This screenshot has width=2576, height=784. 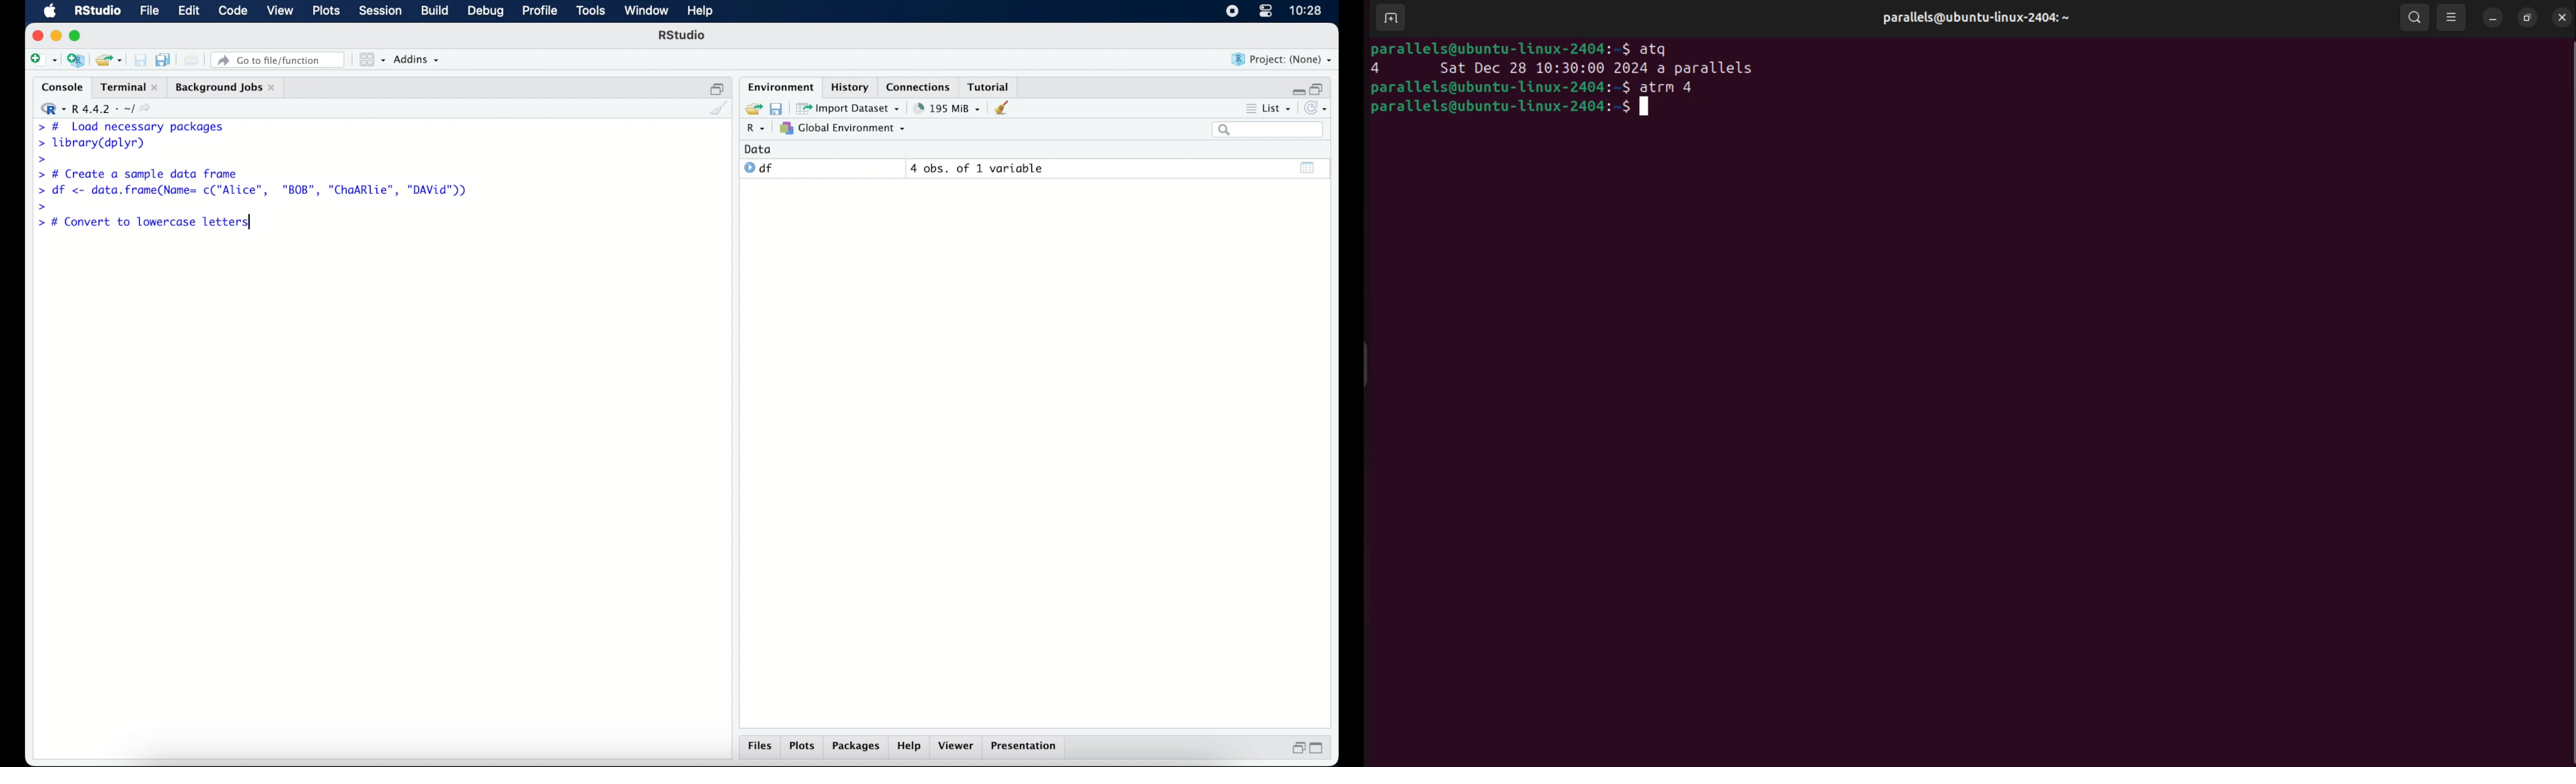 What do you see at coordinates (38, 36) in the screenshot?
I see `close` at bounding box center [38, 36].